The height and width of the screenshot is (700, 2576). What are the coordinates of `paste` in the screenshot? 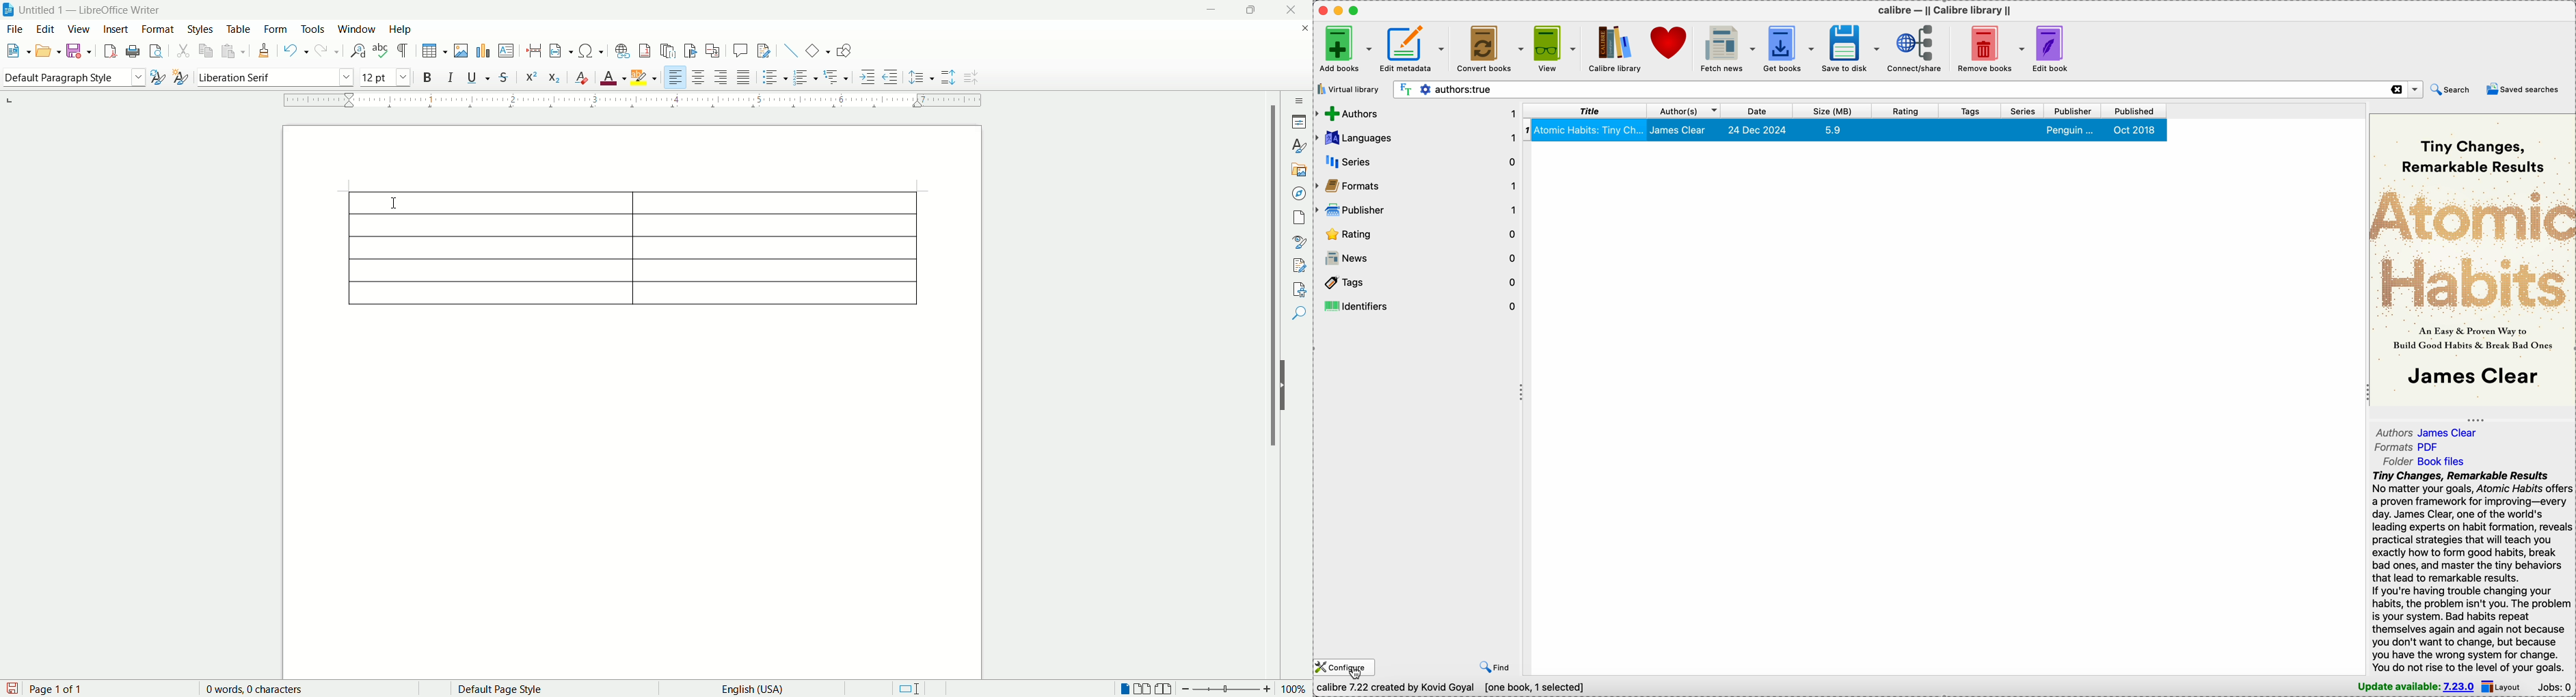 It's located at (233, 51).